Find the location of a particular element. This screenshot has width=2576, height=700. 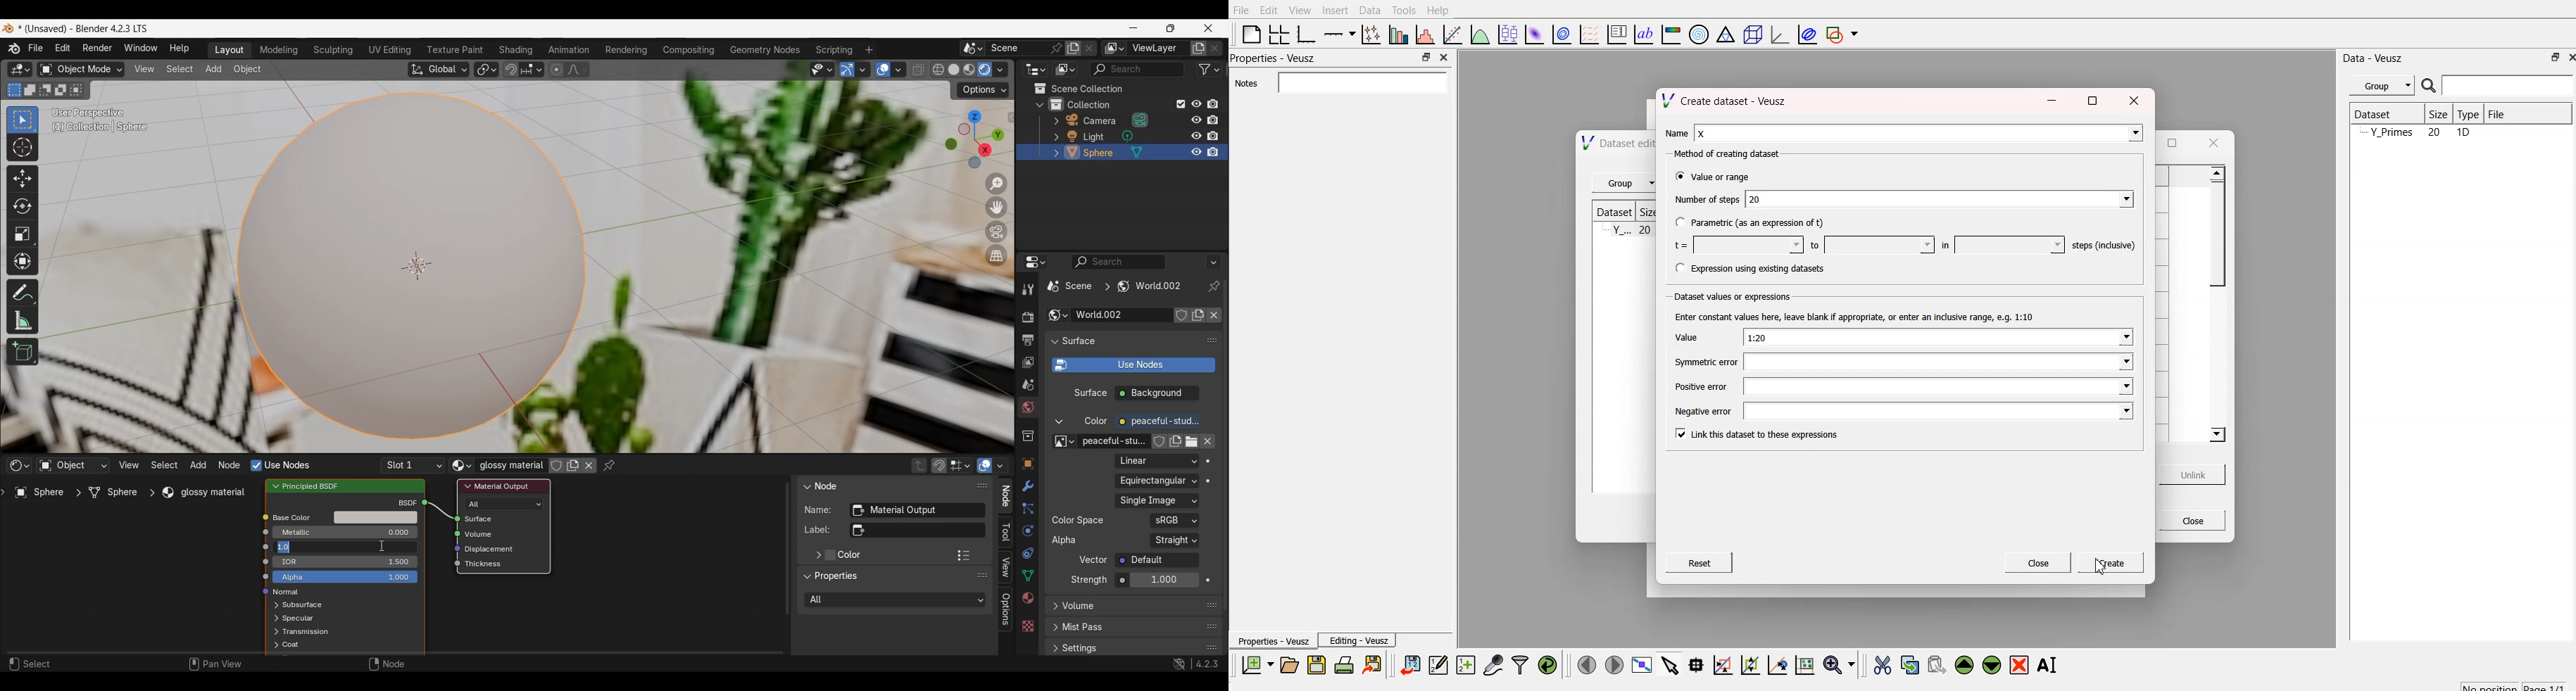

Move the view is located at coordinates (997, 208).